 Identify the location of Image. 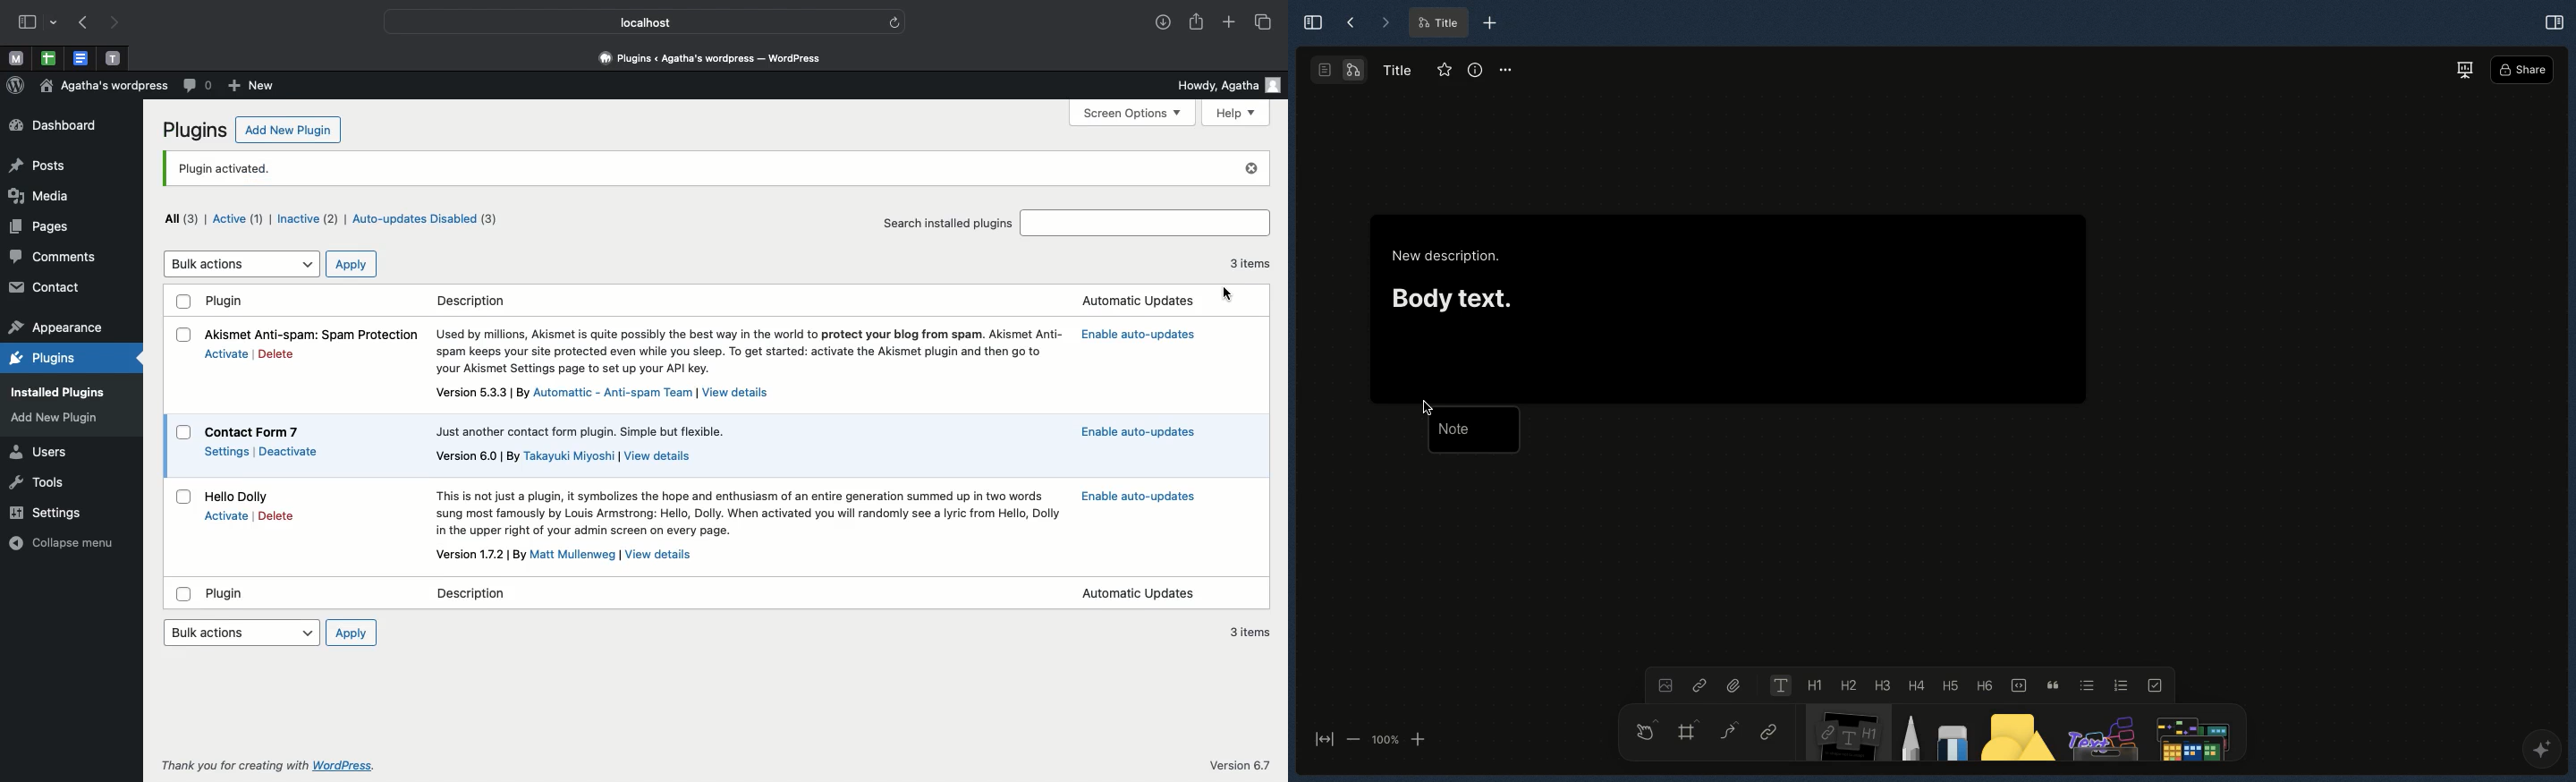
(1663, 684).